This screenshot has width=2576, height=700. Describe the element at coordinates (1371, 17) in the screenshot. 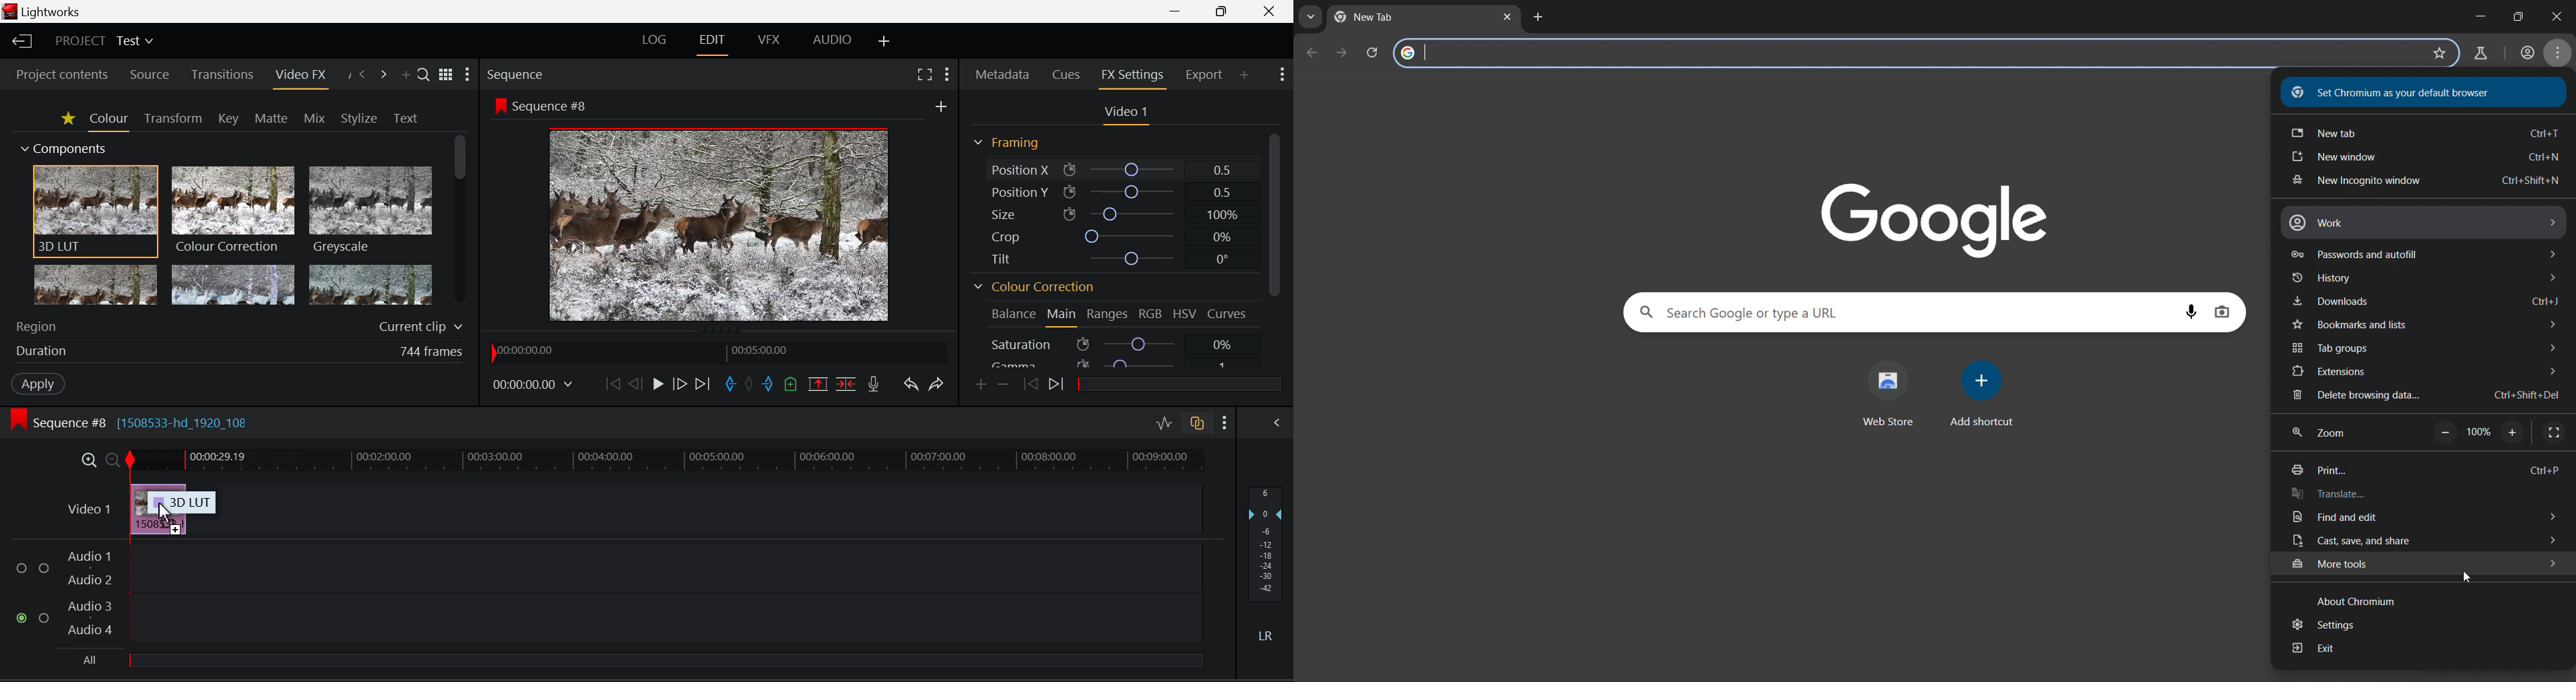

I see `current tab` at that location.